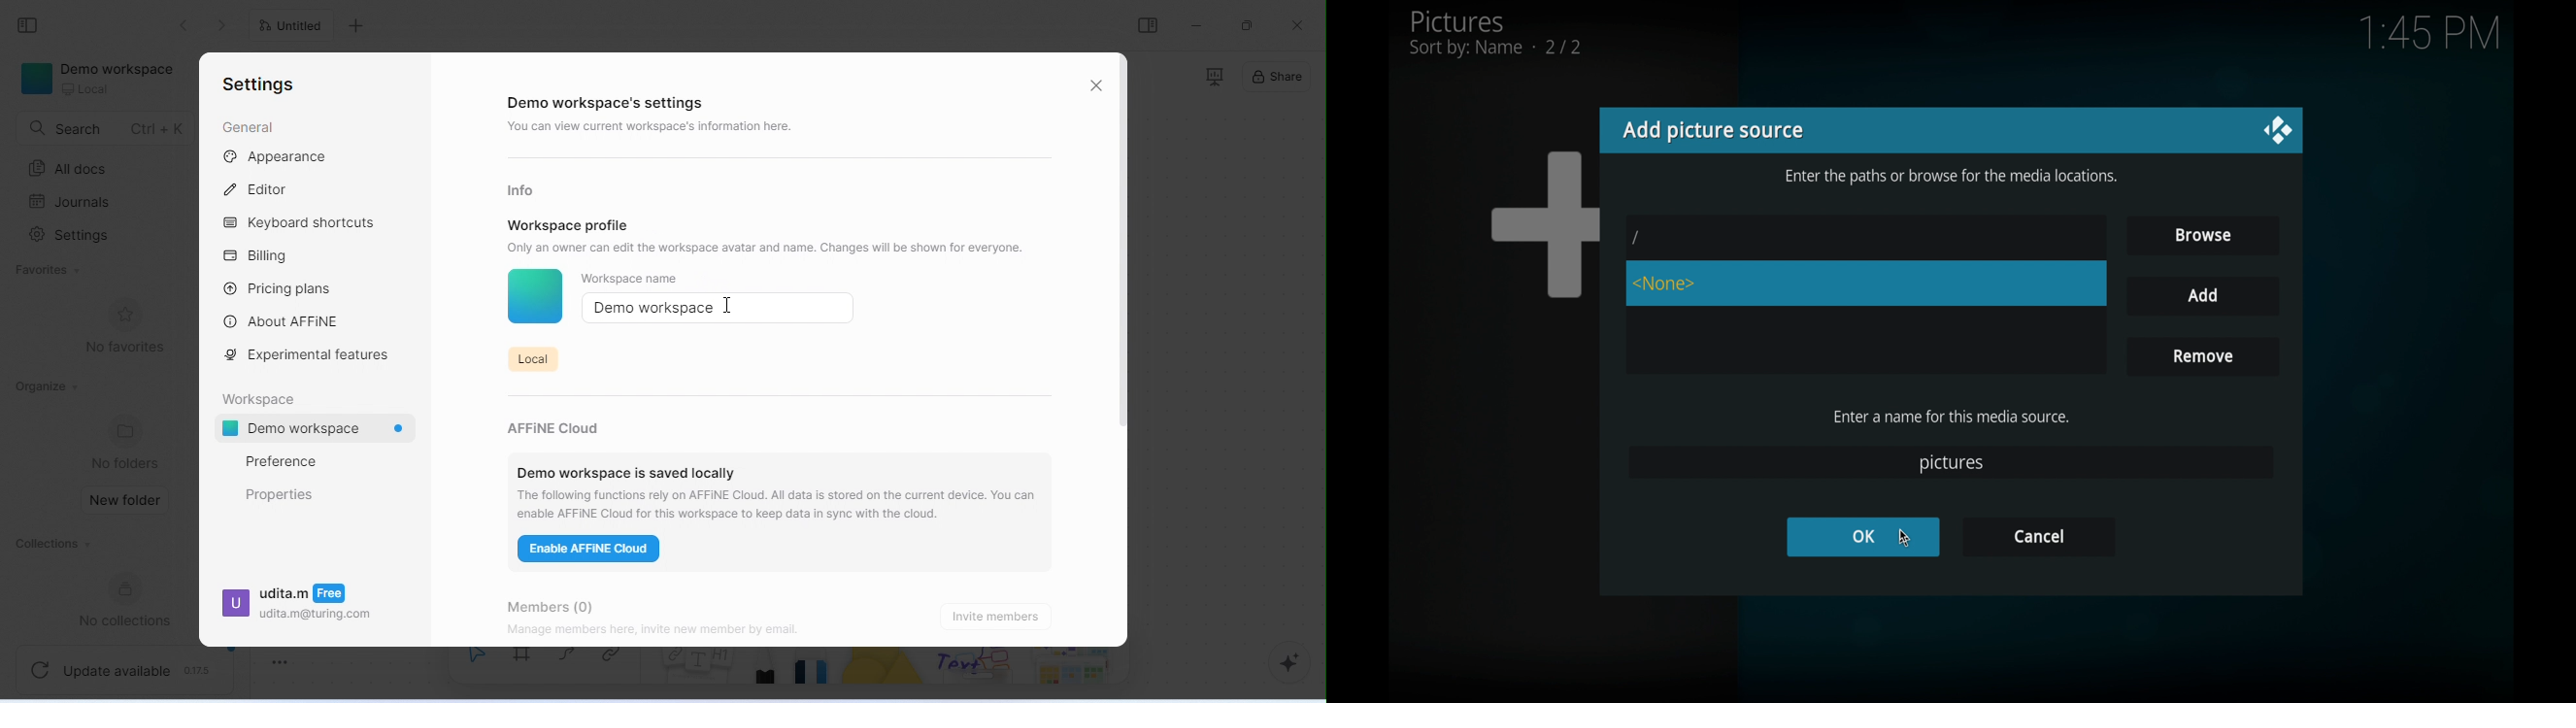 The height and width of the screenshot is (728, 2576). Describe the element at coordinates (1712, 130) in the screenshot. I see `add picture source` at that location.